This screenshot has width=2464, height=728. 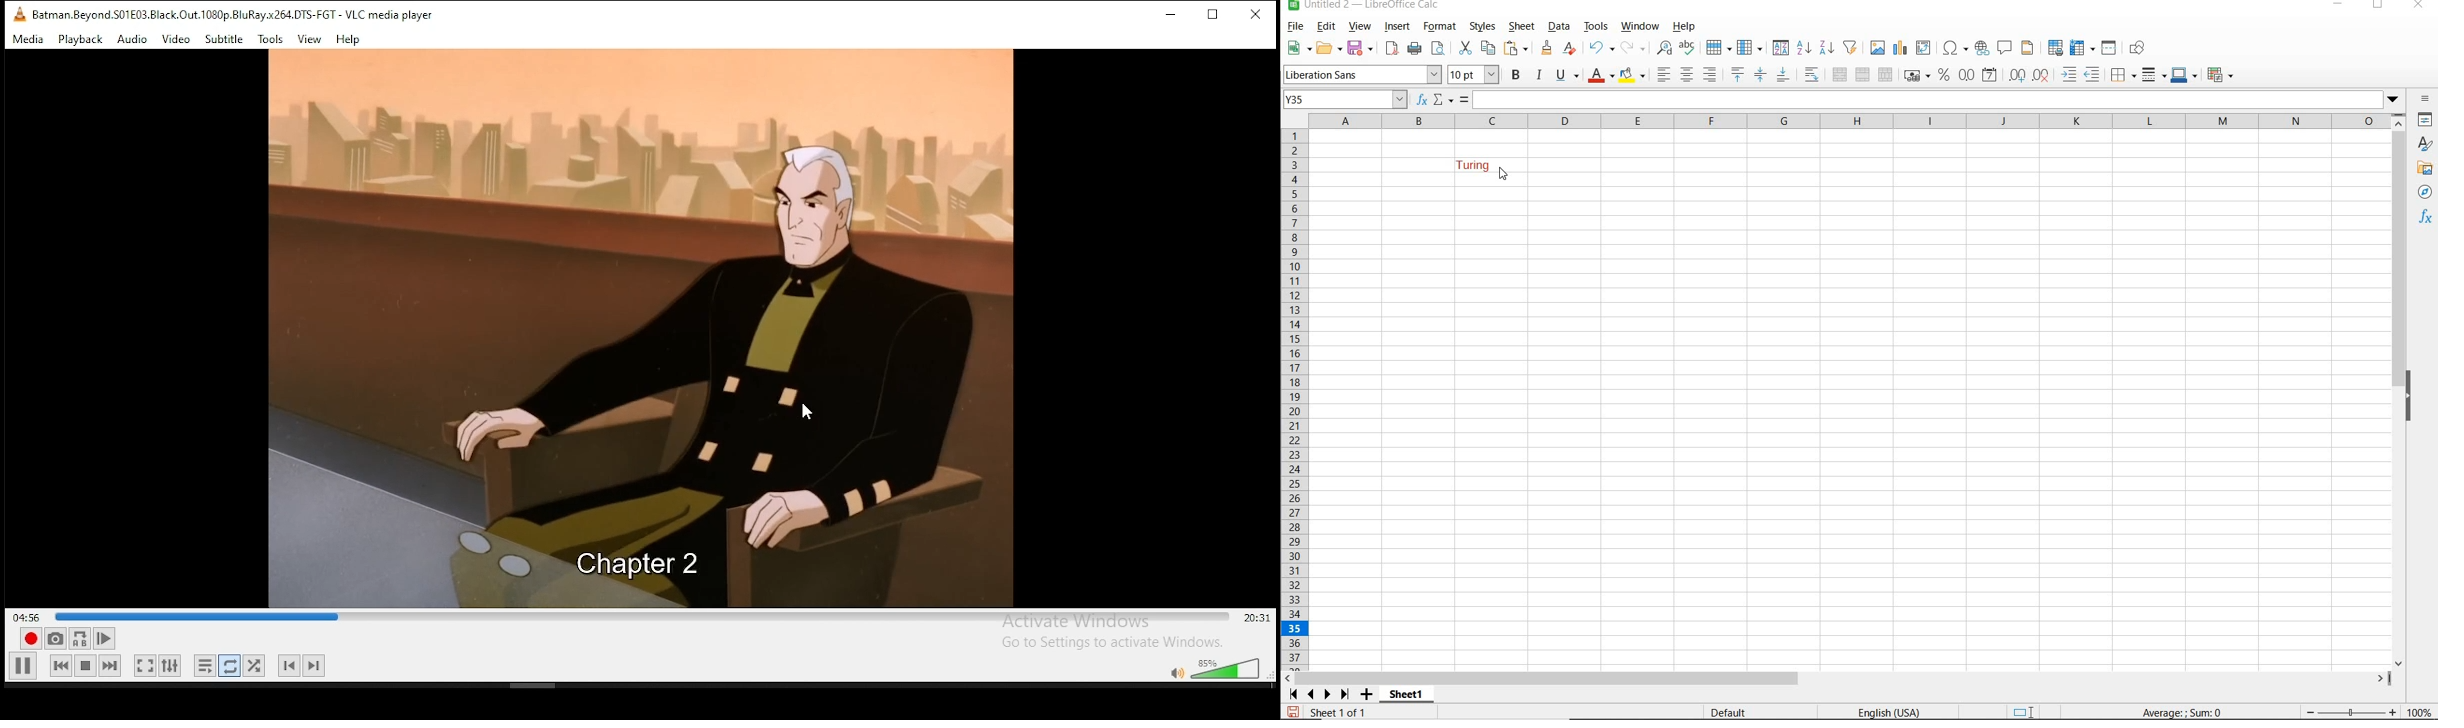 I want to click on INSERT SPECIAL CHARACTERS, so click(x=1954, y=49).